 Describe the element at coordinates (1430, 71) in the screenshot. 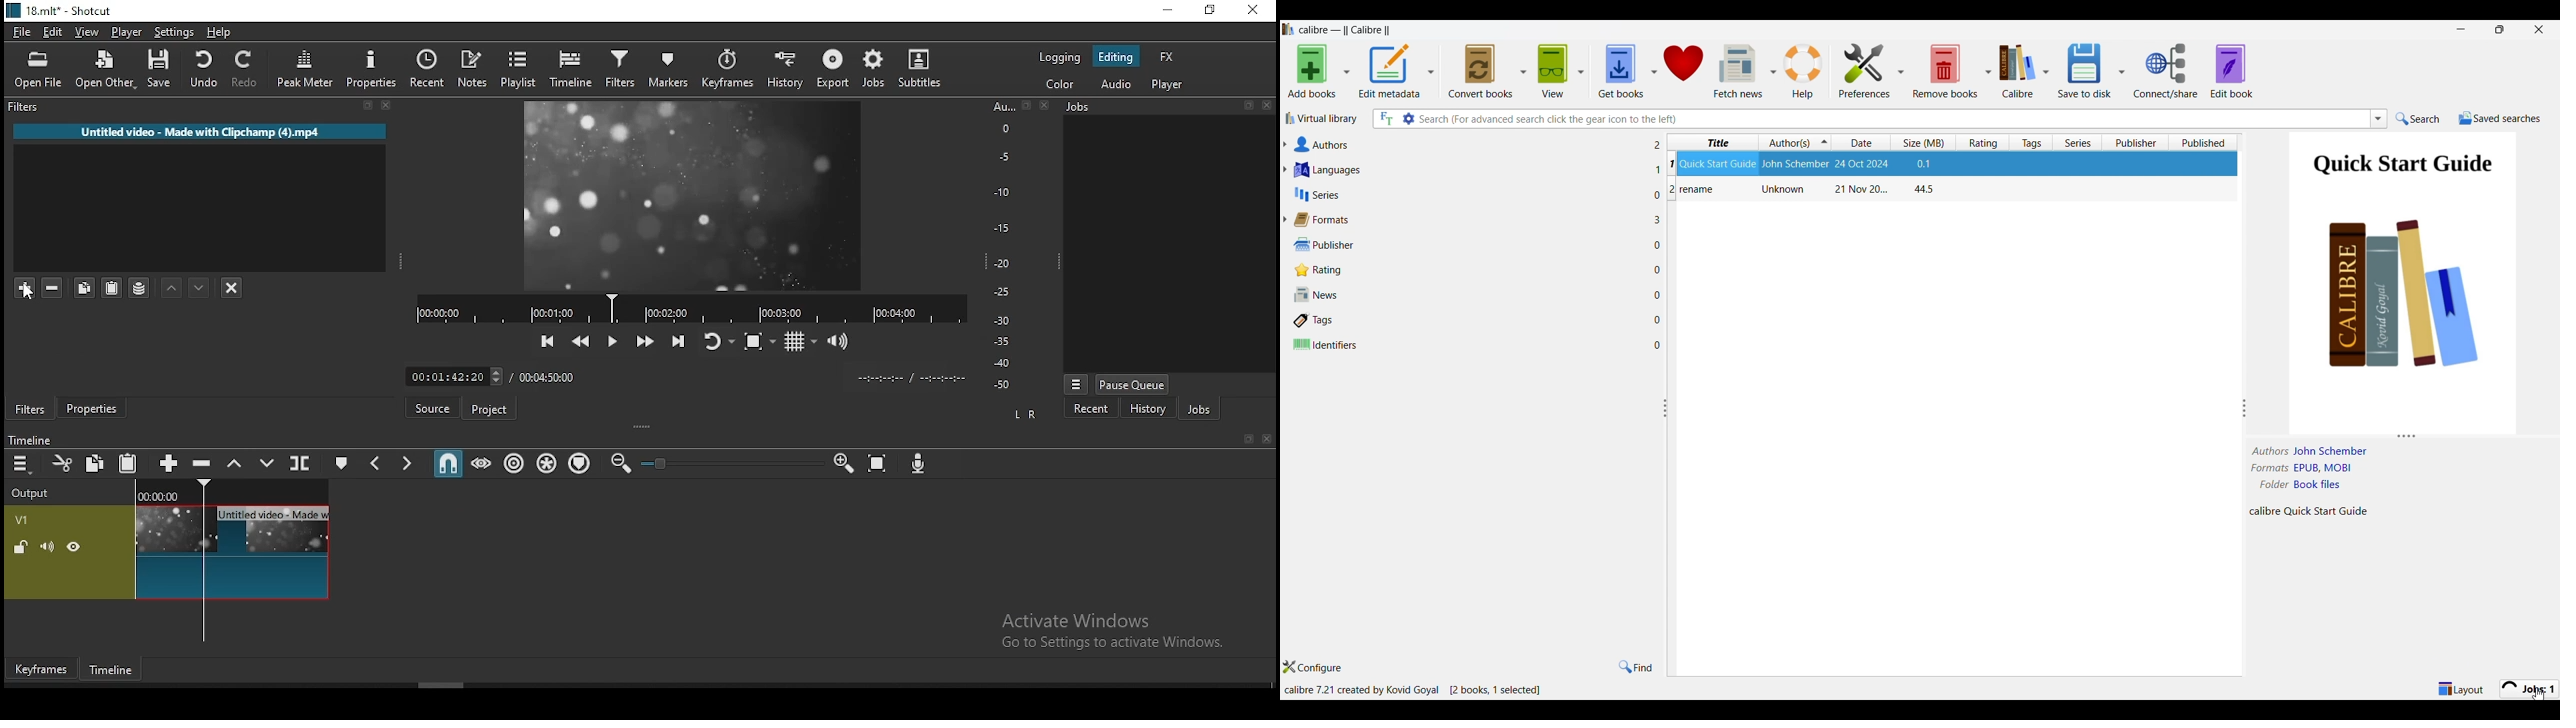

I see `Edit metadata options` at that location.